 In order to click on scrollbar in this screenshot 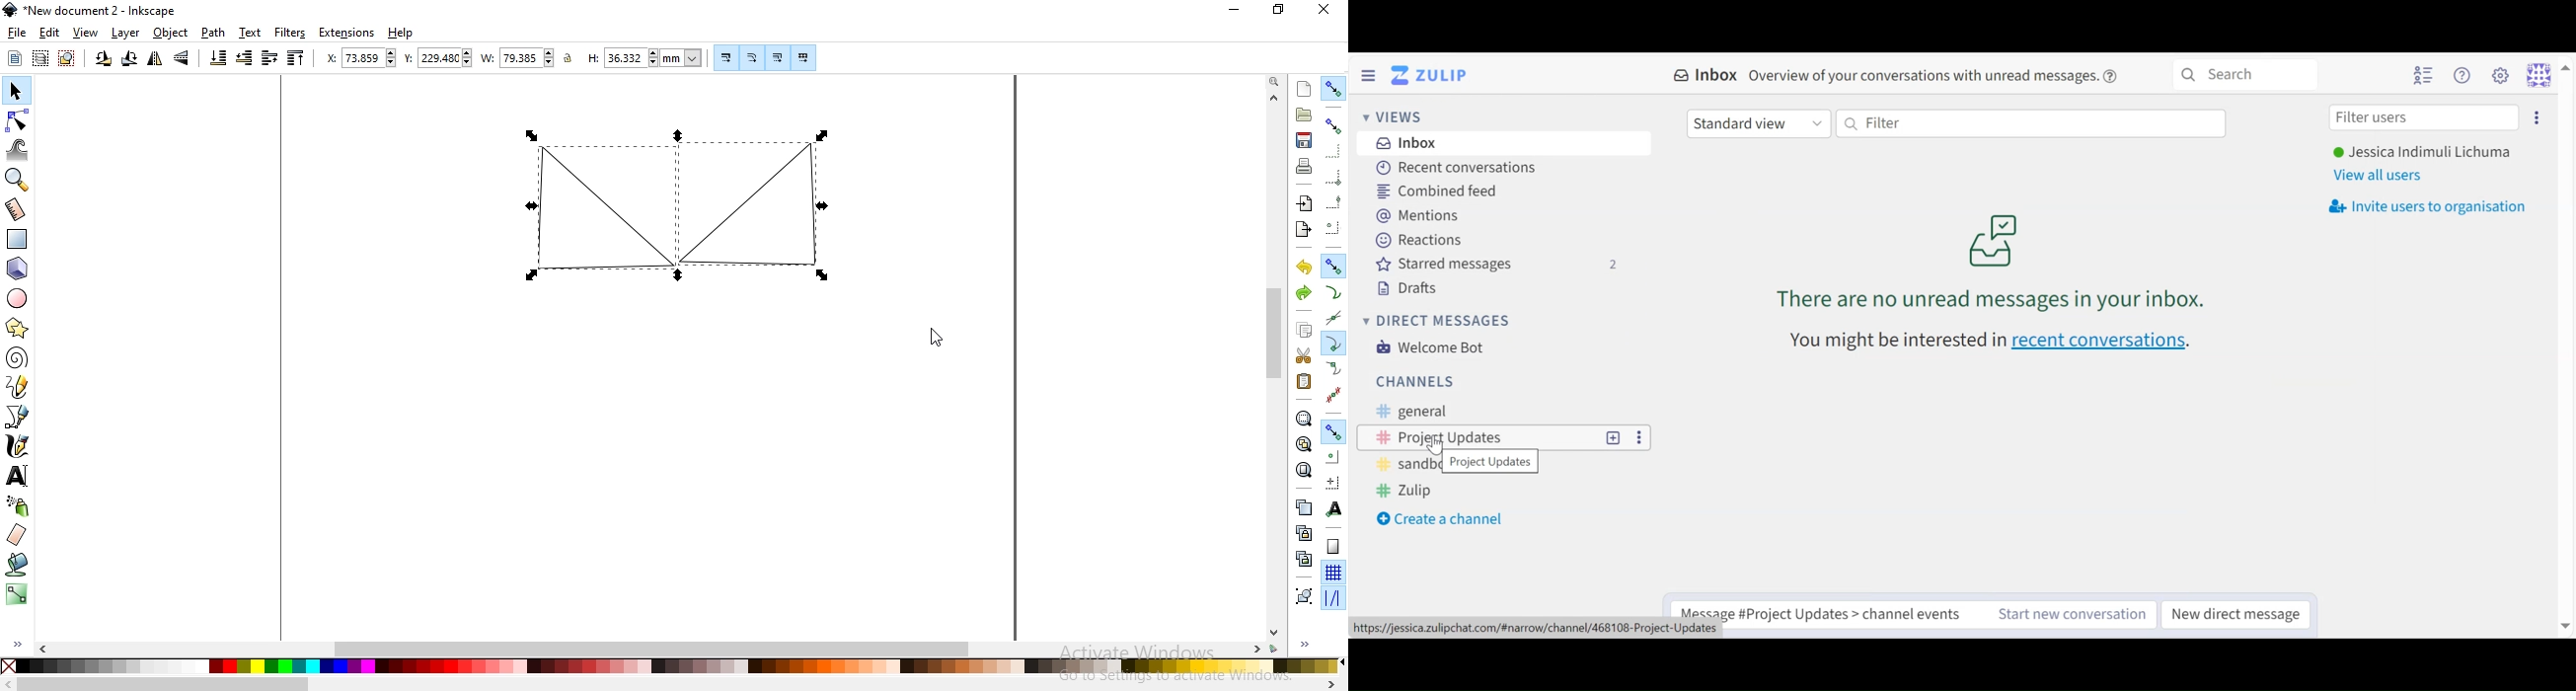, I will do `click(673, 684)`.